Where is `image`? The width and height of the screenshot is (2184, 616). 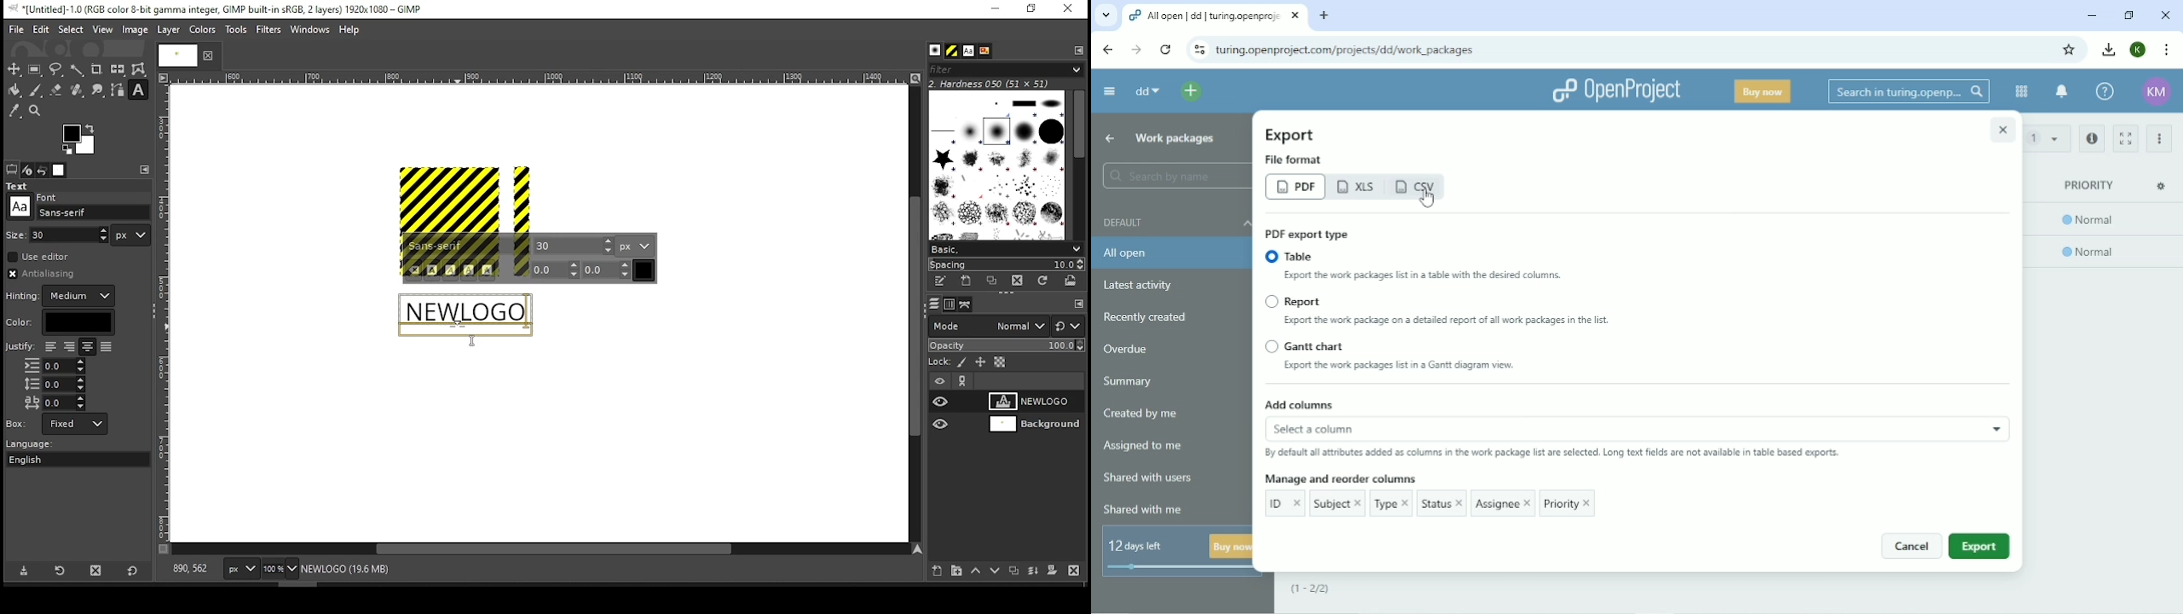
image is located at coordinates (134, 30).